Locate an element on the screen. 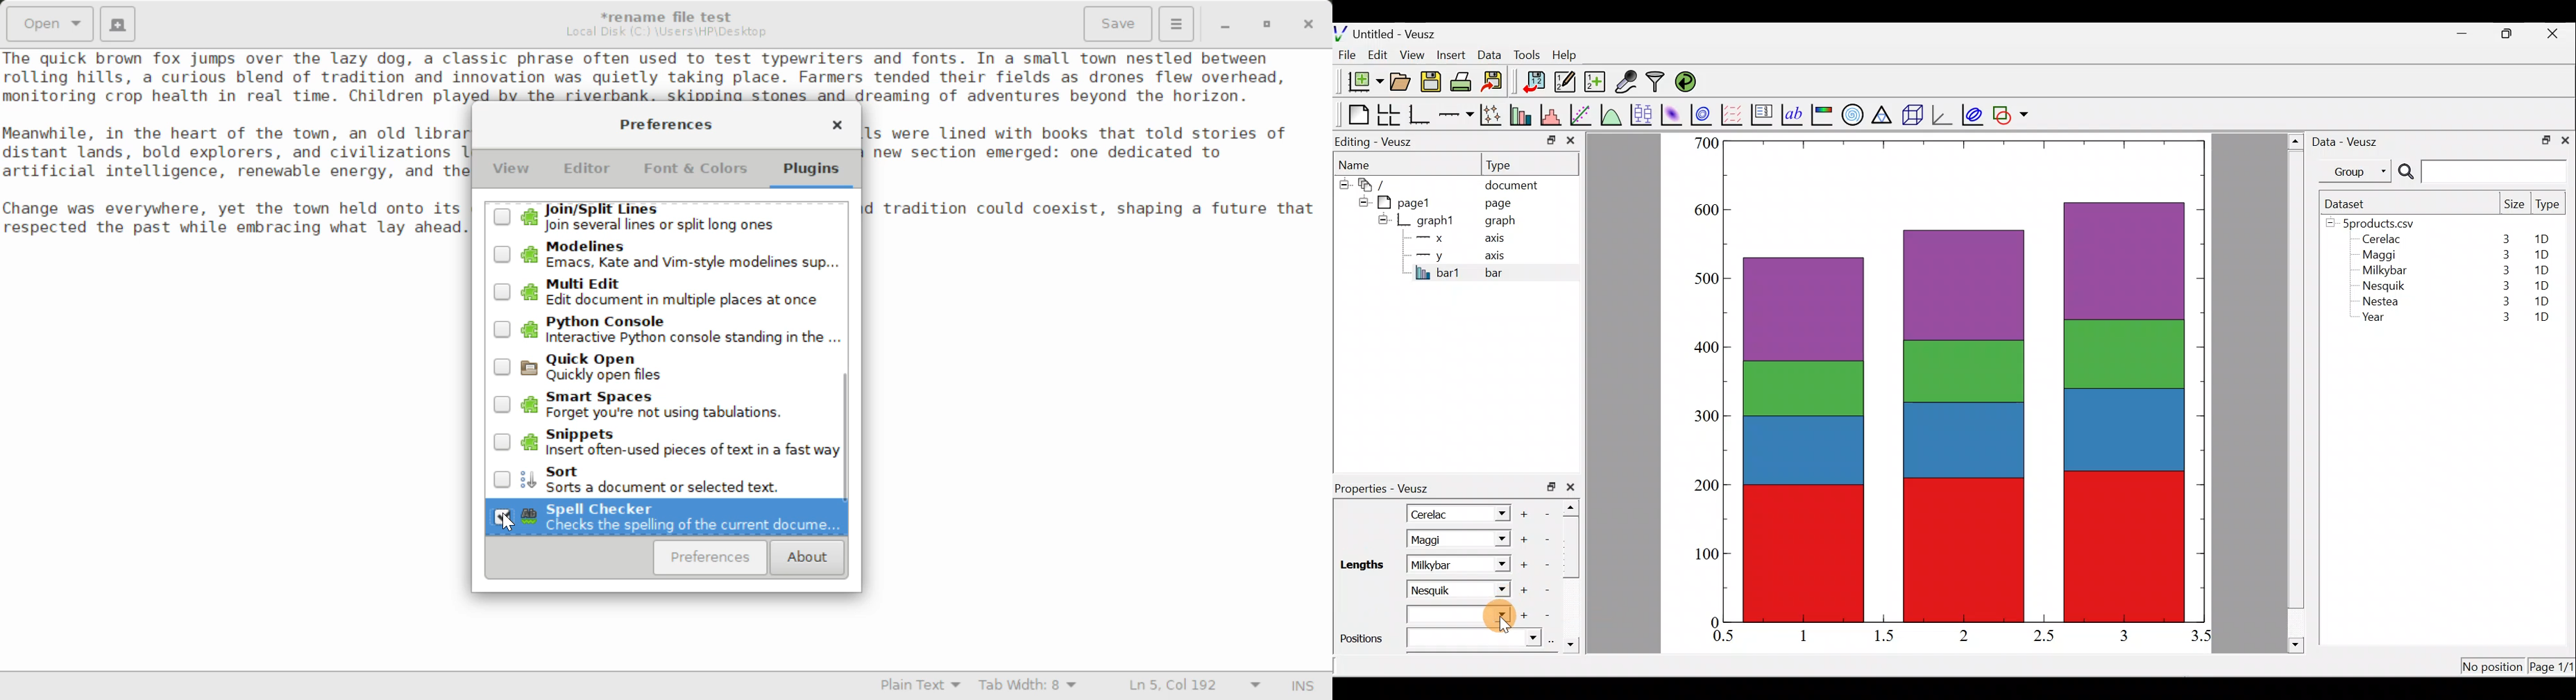  Plot a 2d dataset as an image is located at coordinates (1673, 113).